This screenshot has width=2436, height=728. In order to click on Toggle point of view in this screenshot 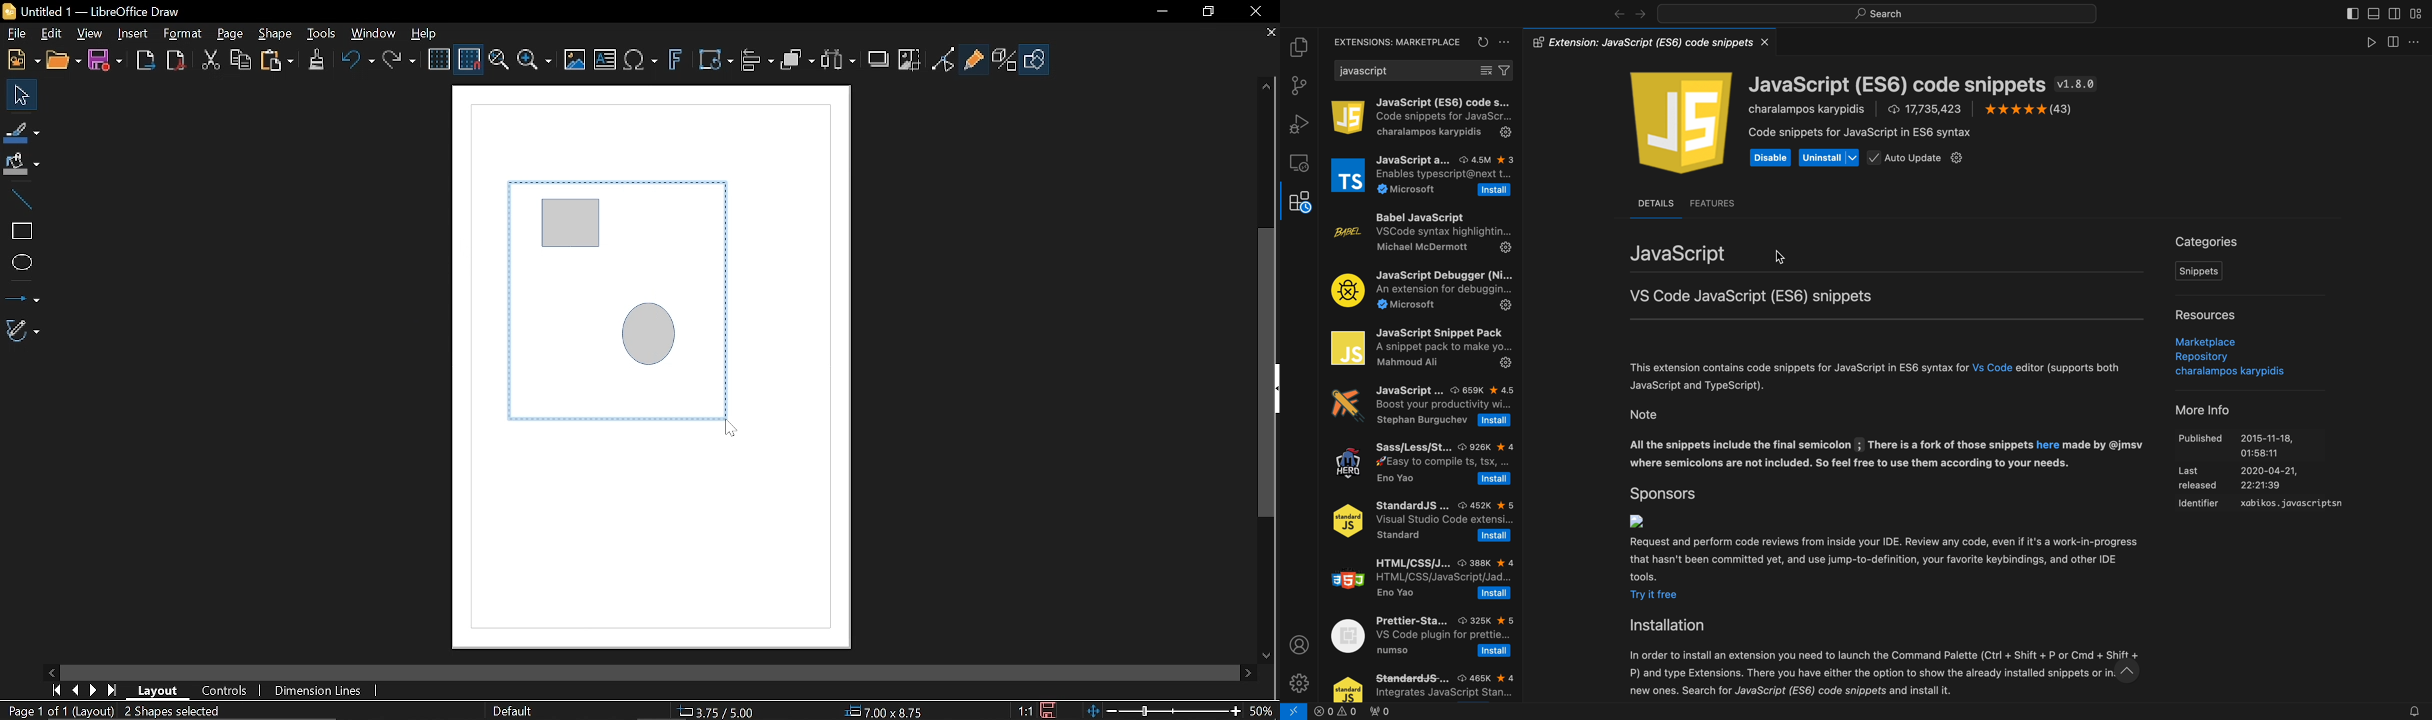, I will do `click(943, 61)`.